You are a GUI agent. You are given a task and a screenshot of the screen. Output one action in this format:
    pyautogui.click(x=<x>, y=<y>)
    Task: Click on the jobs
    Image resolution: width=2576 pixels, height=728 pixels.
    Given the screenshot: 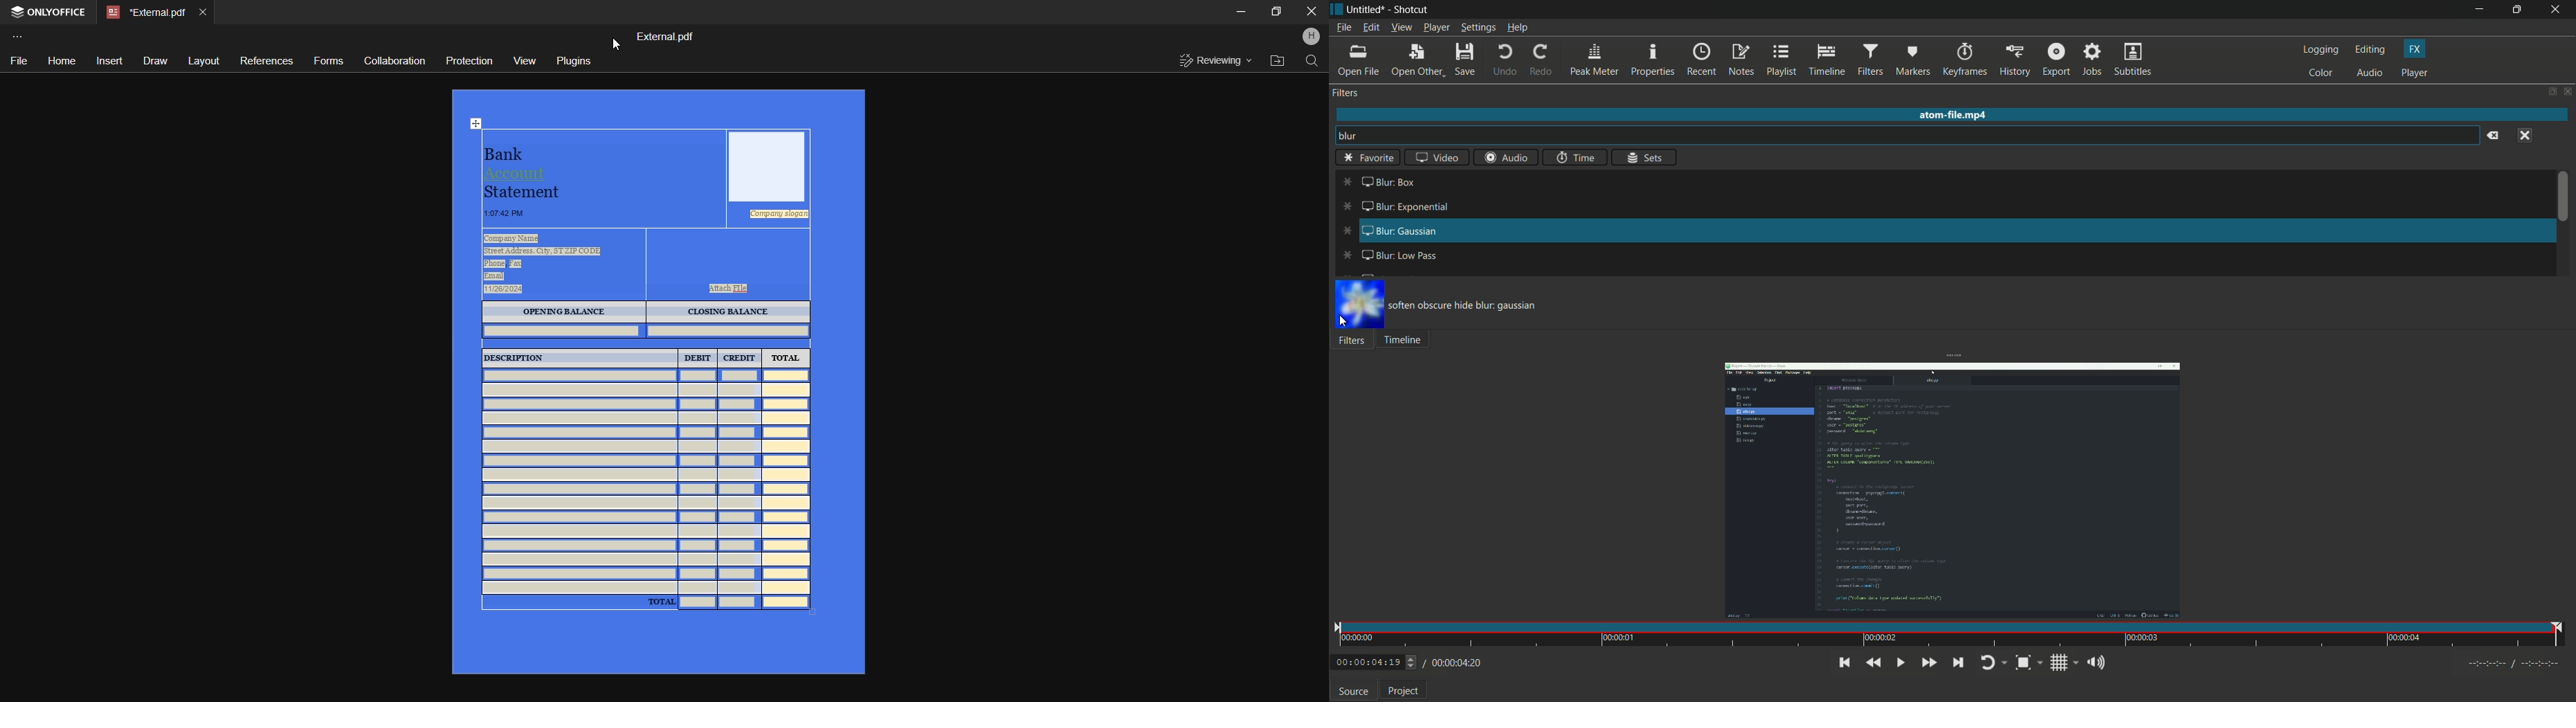 What is the action you would take?
    pyautogui.click(x=2090, y=60)
    